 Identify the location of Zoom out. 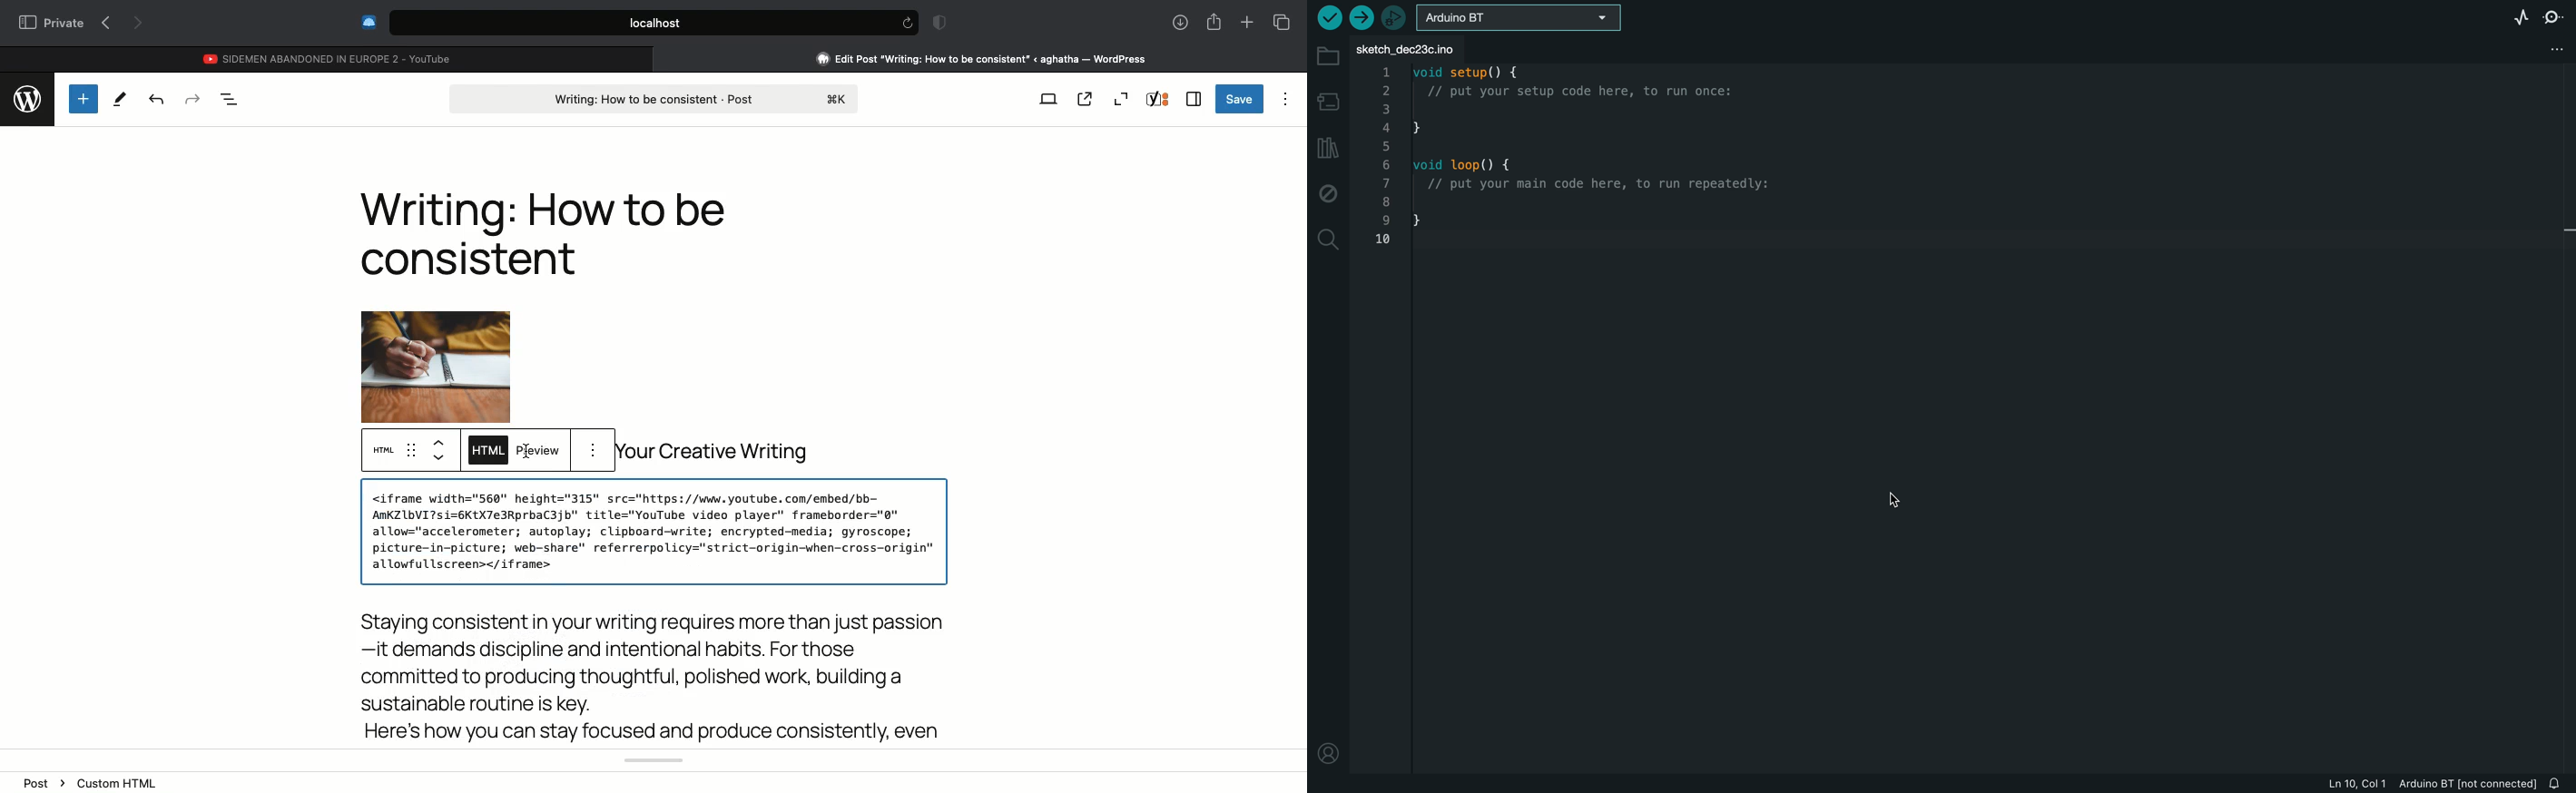
(1120, 99).